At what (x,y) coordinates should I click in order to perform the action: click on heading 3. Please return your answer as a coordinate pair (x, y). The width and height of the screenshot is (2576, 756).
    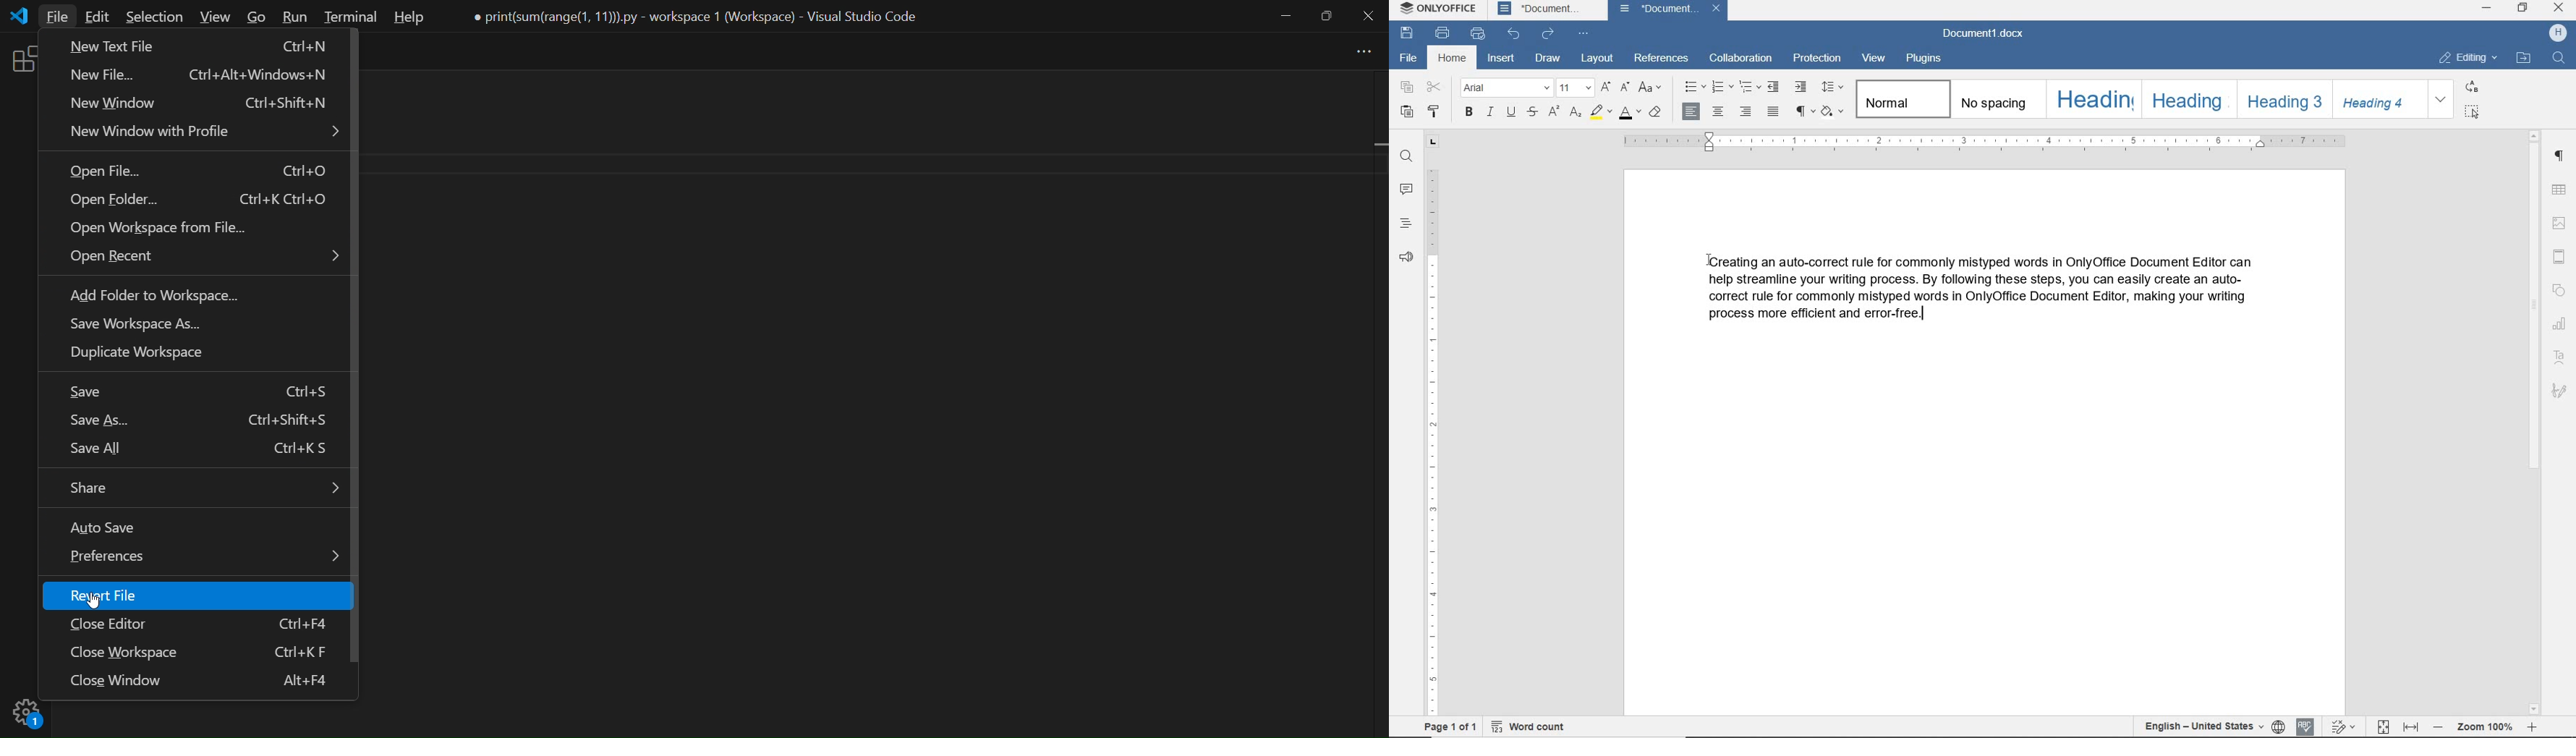
    Looking at the image, I should click on (2284, 100).